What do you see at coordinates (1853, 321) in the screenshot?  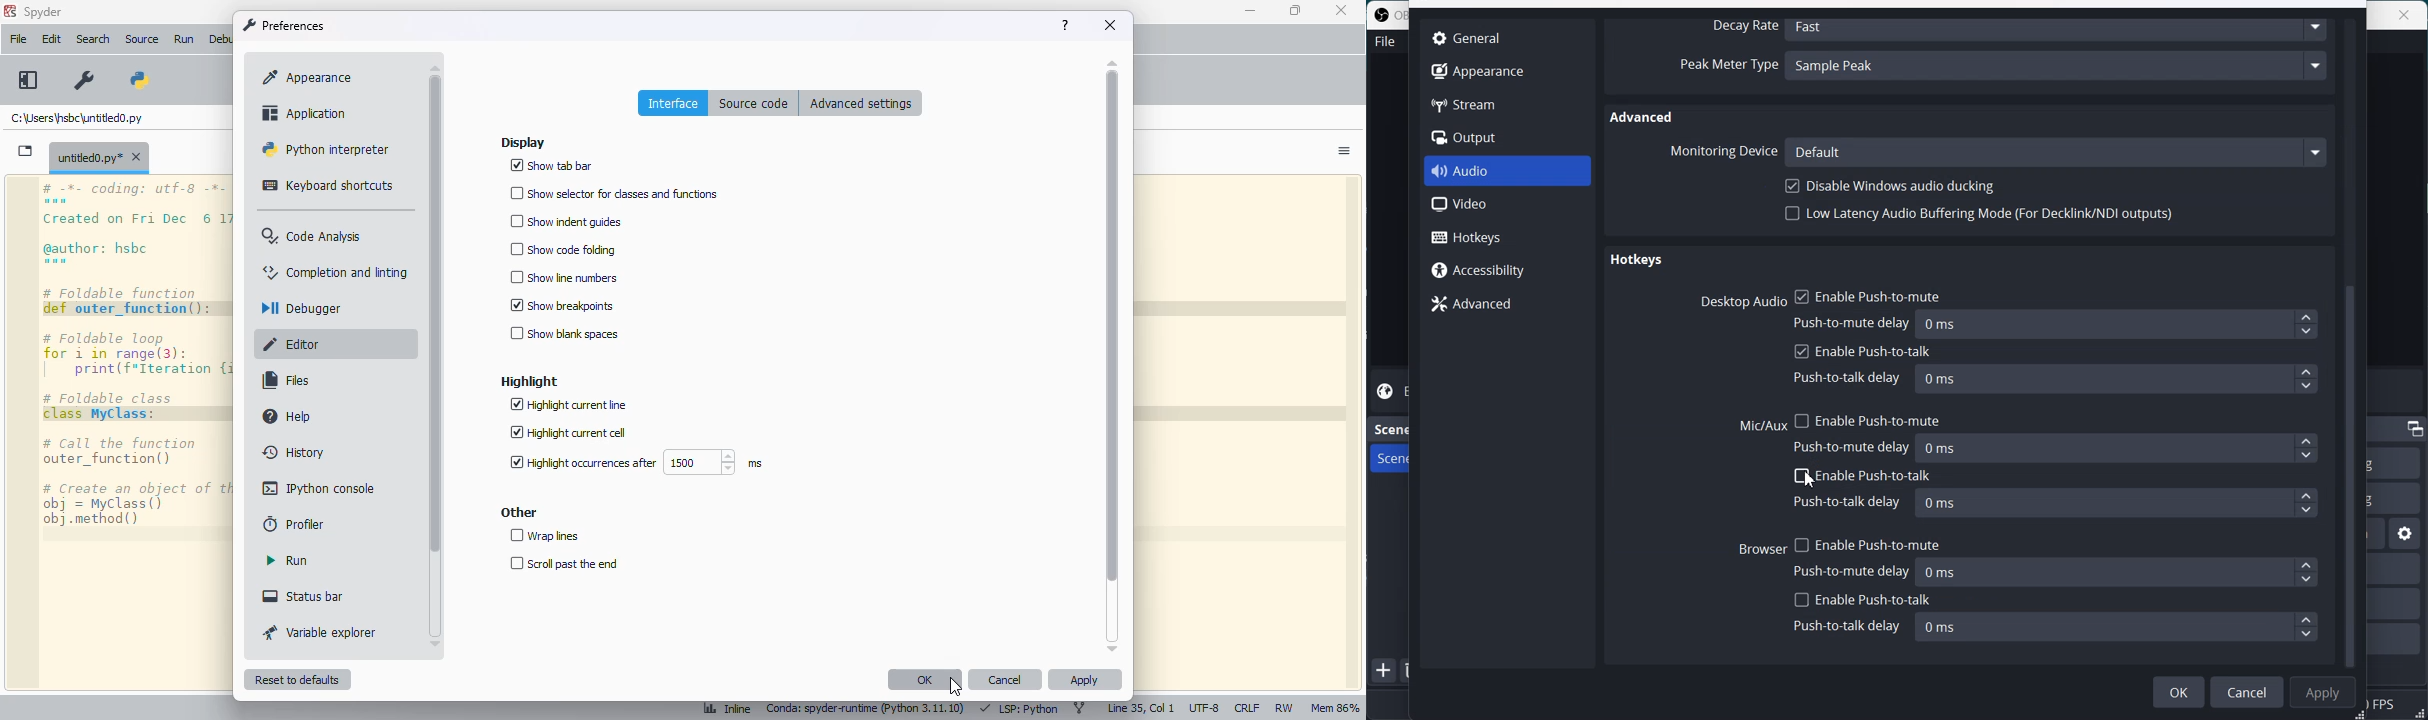 I see `Push-to-mute delay` at bounding box center [1853, 321].